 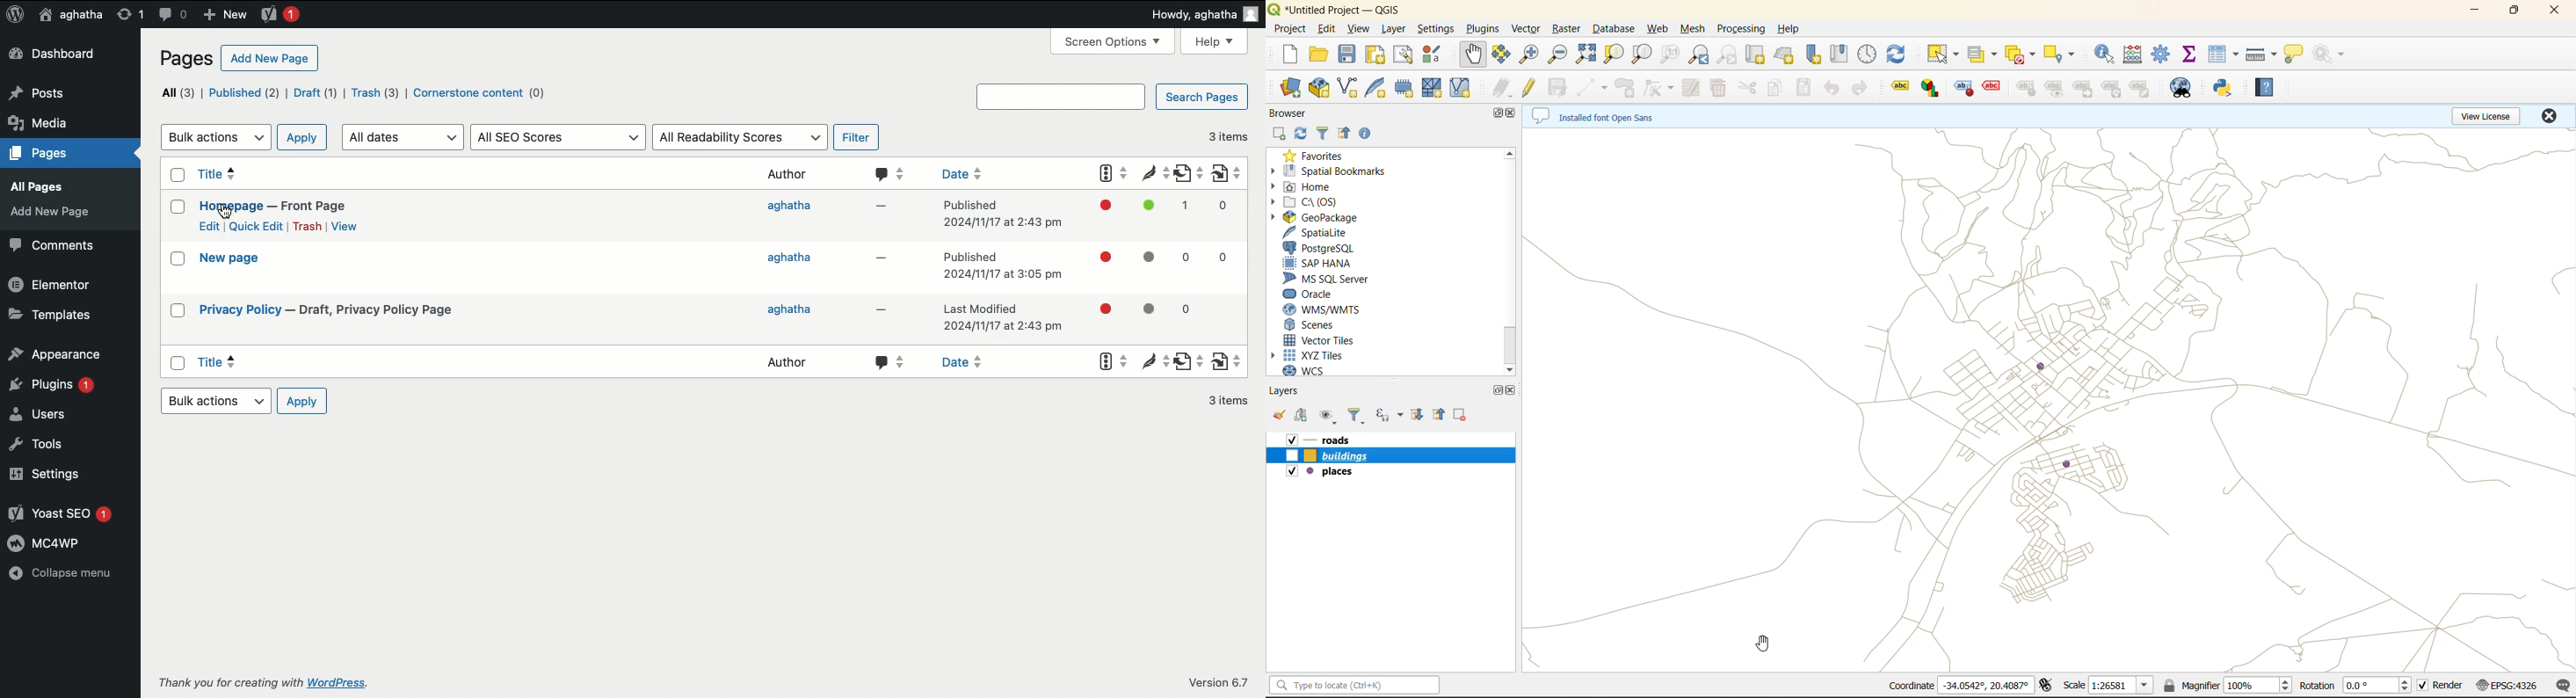 I want to click on maximize, so click(x=1495, y=393).